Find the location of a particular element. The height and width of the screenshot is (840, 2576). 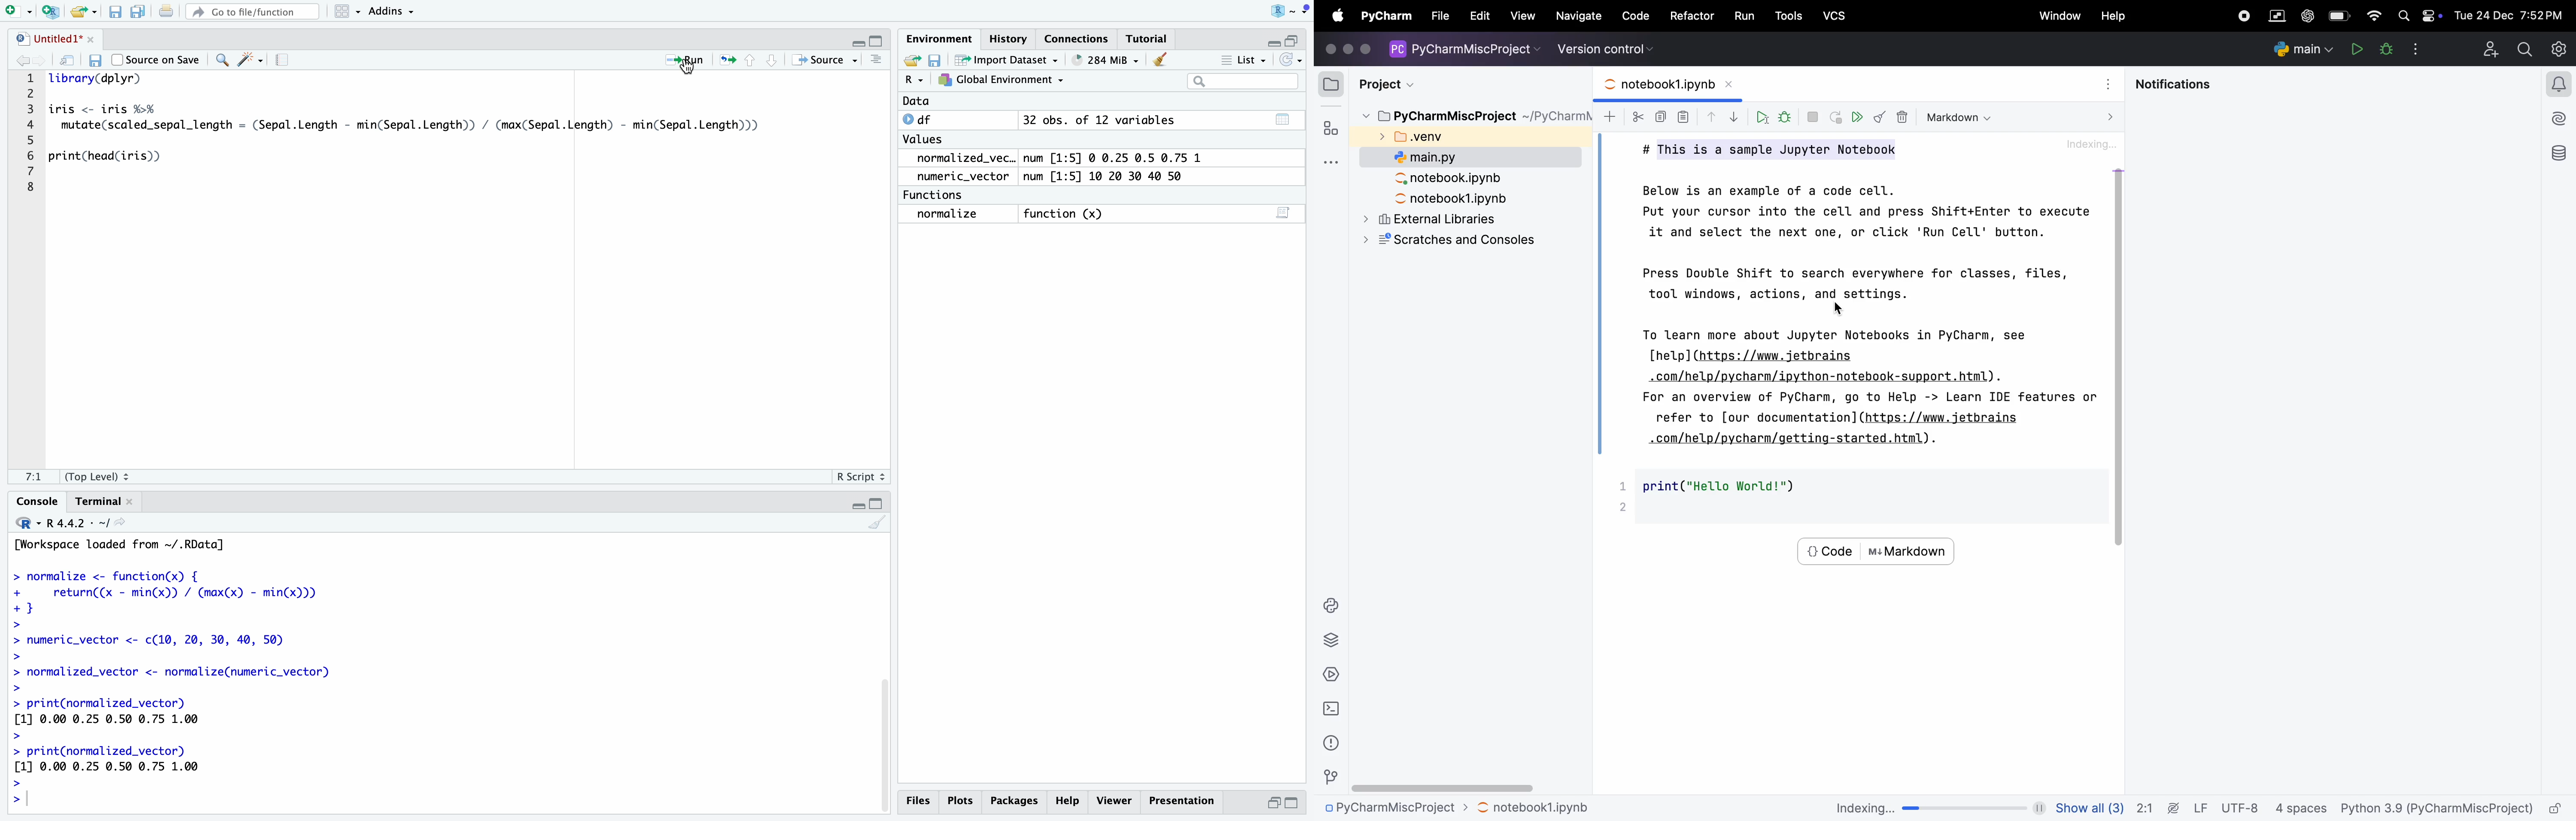

Python 3.9 (PyCharmMiscProject) is located at coordinates (2439, 808).